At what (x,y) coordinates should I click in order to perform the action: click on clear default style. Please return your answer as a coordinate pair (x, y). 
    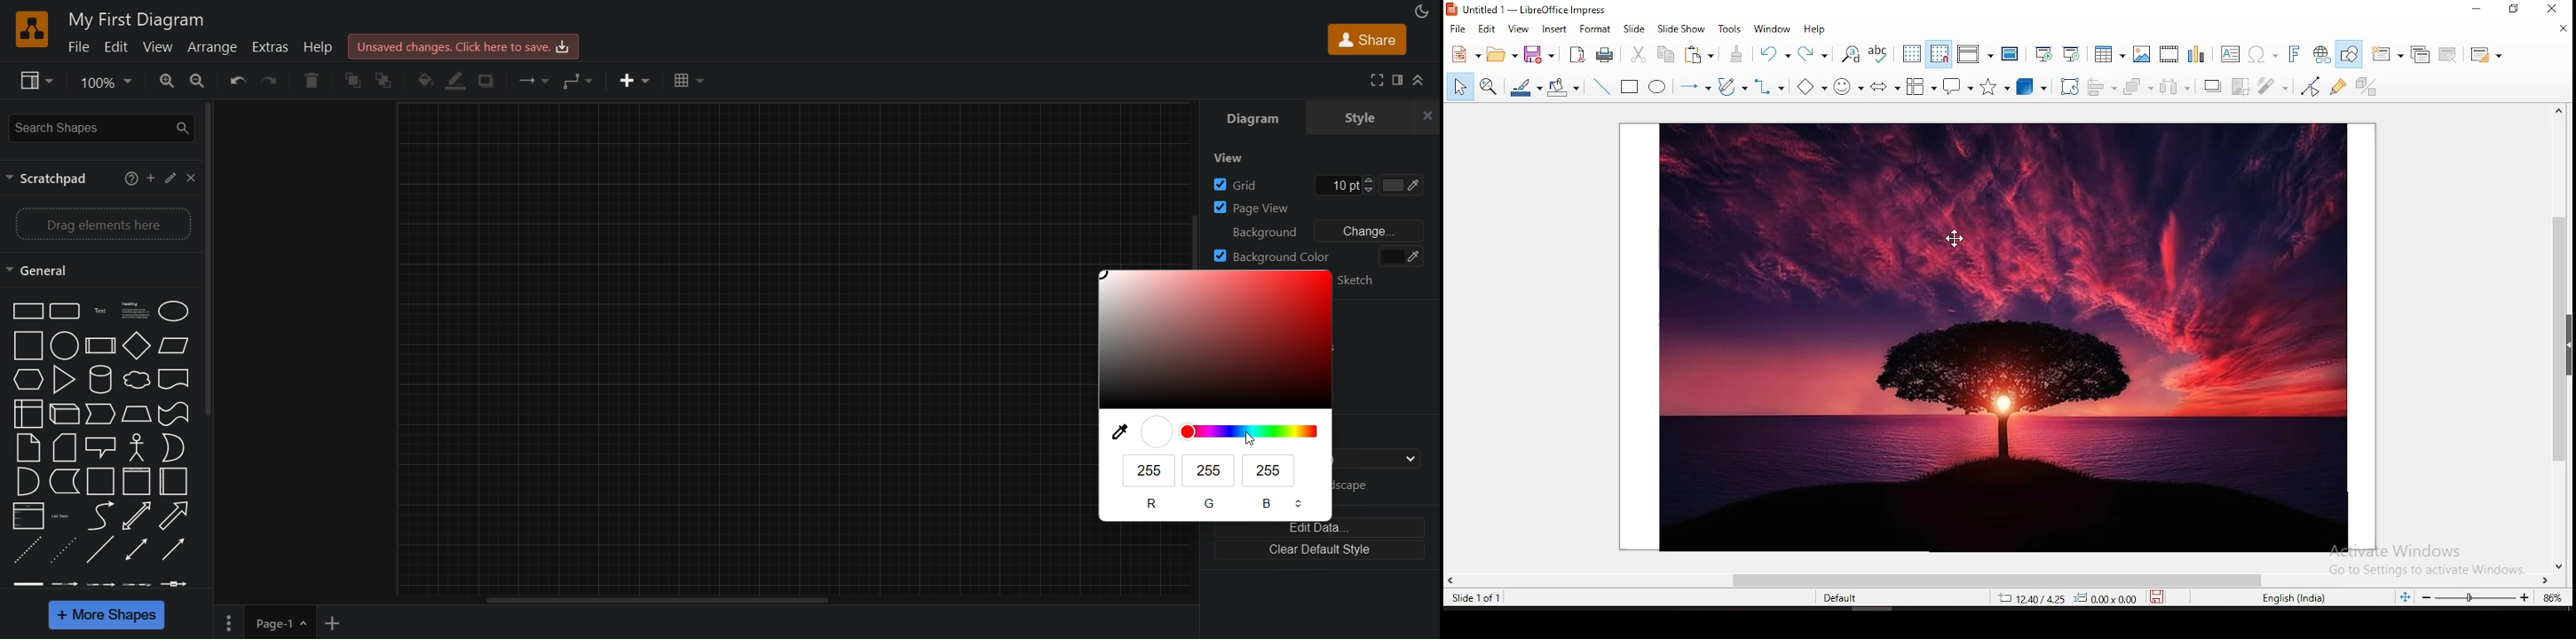
    Looking at the image, I should click on (1323, 552).